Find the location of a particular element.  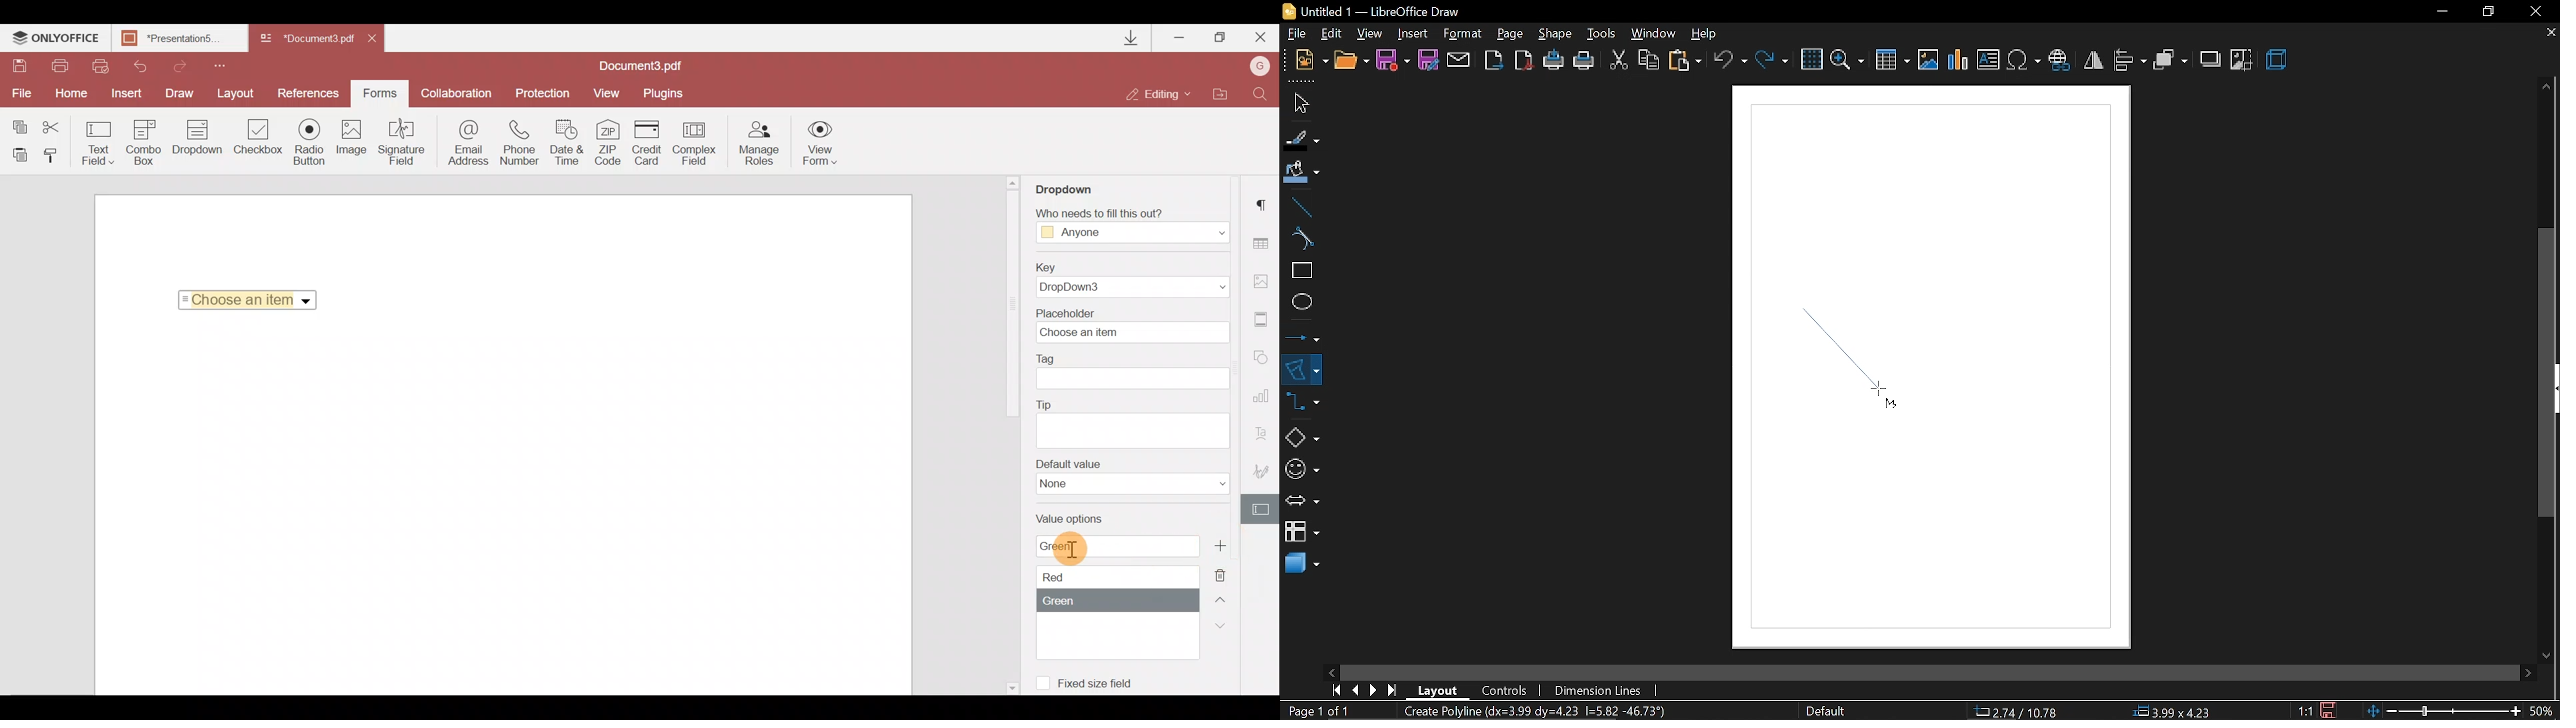

save is located at coordinates (1393, 60).